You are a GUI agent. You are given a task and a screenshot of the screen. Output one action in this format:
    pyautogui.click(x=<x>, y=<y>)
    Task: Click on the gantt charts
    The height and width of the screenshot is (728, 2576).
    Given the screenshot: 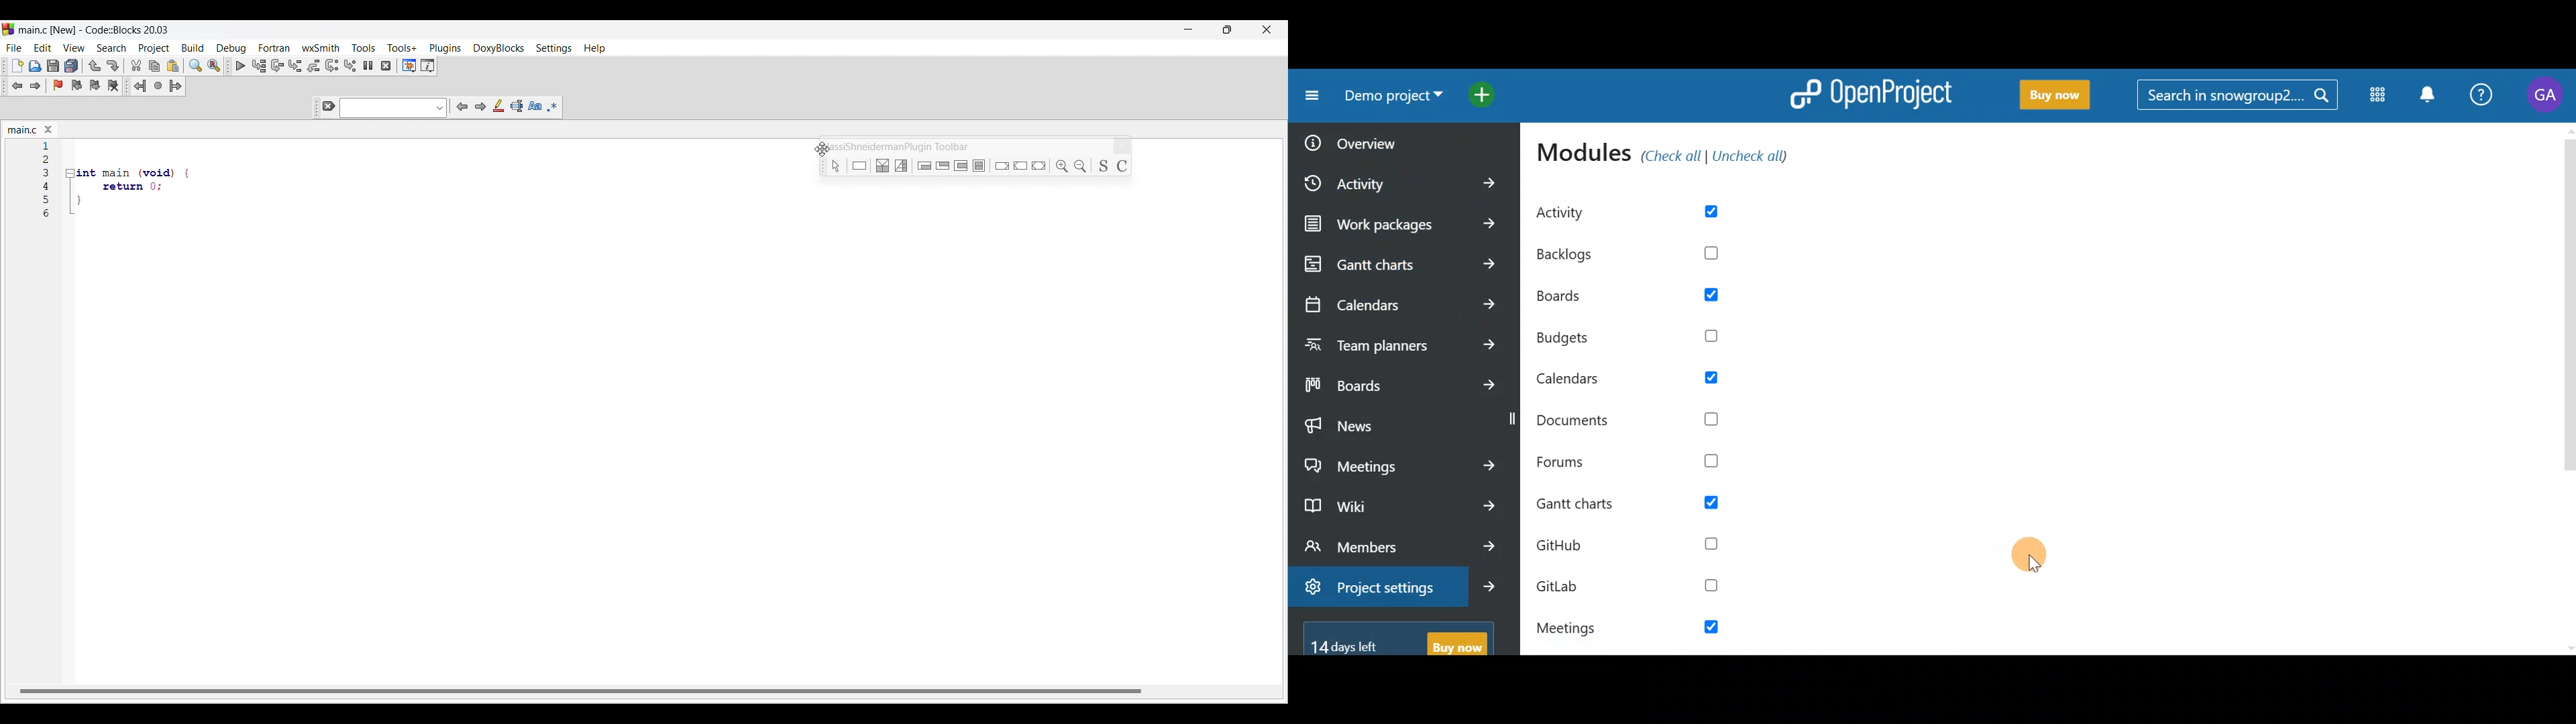 What is the action you would take?
    pyautogui.click(x=1402, y=264)
    